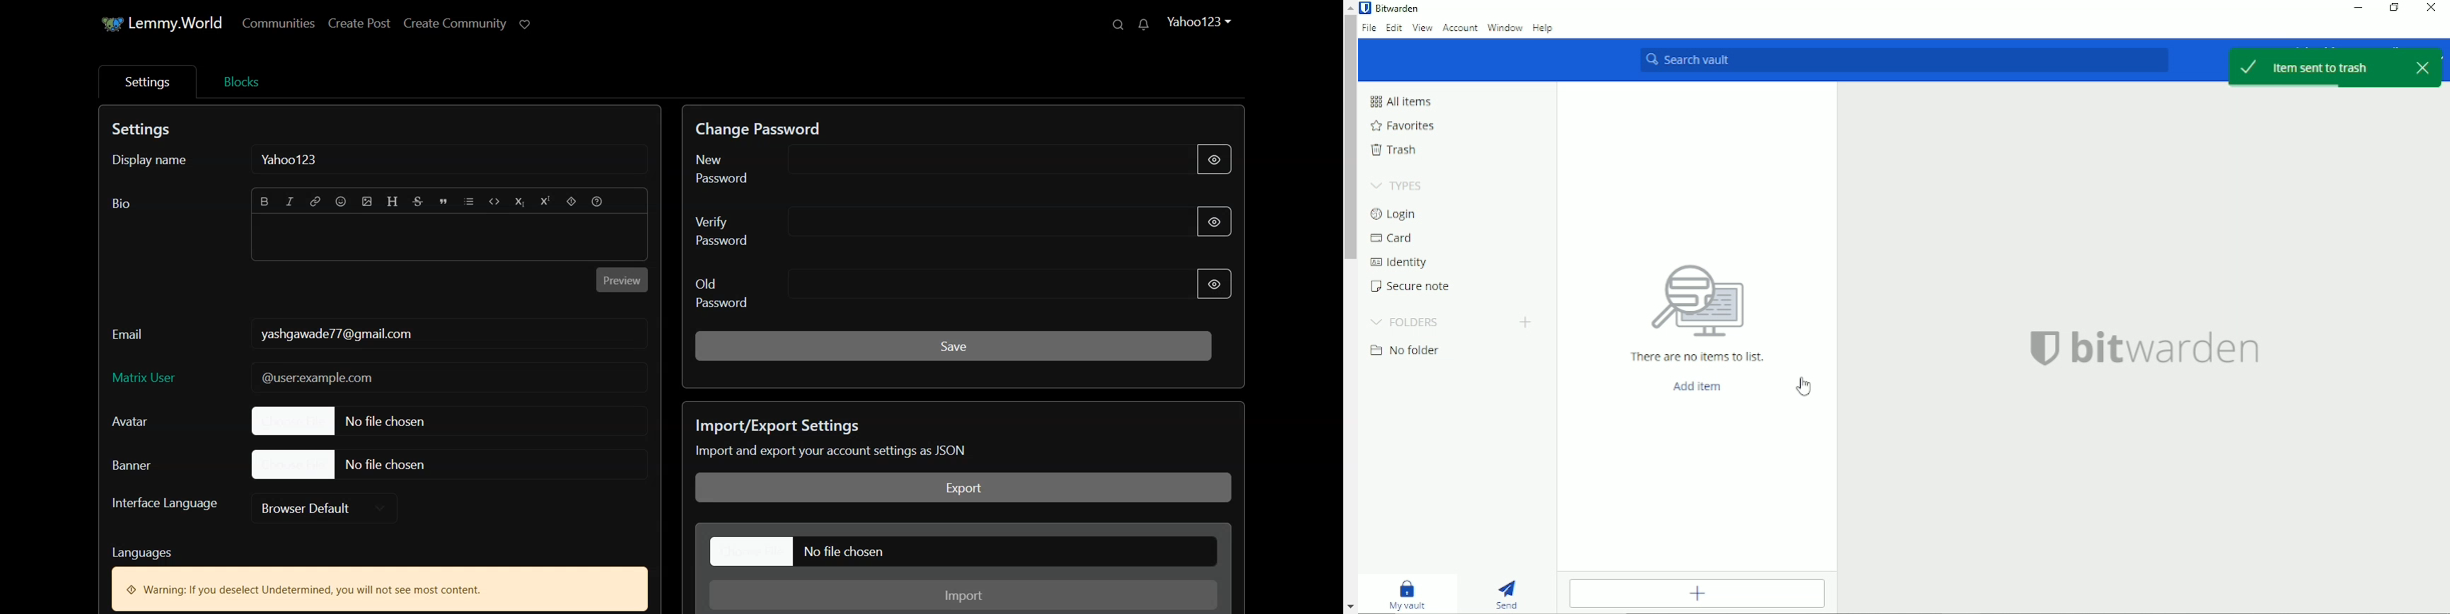 The image size is (2464, 616). What do you see at coordinates (1394, 239) in the screenshot?
I see `Card` at bounding box center [1394, 239].